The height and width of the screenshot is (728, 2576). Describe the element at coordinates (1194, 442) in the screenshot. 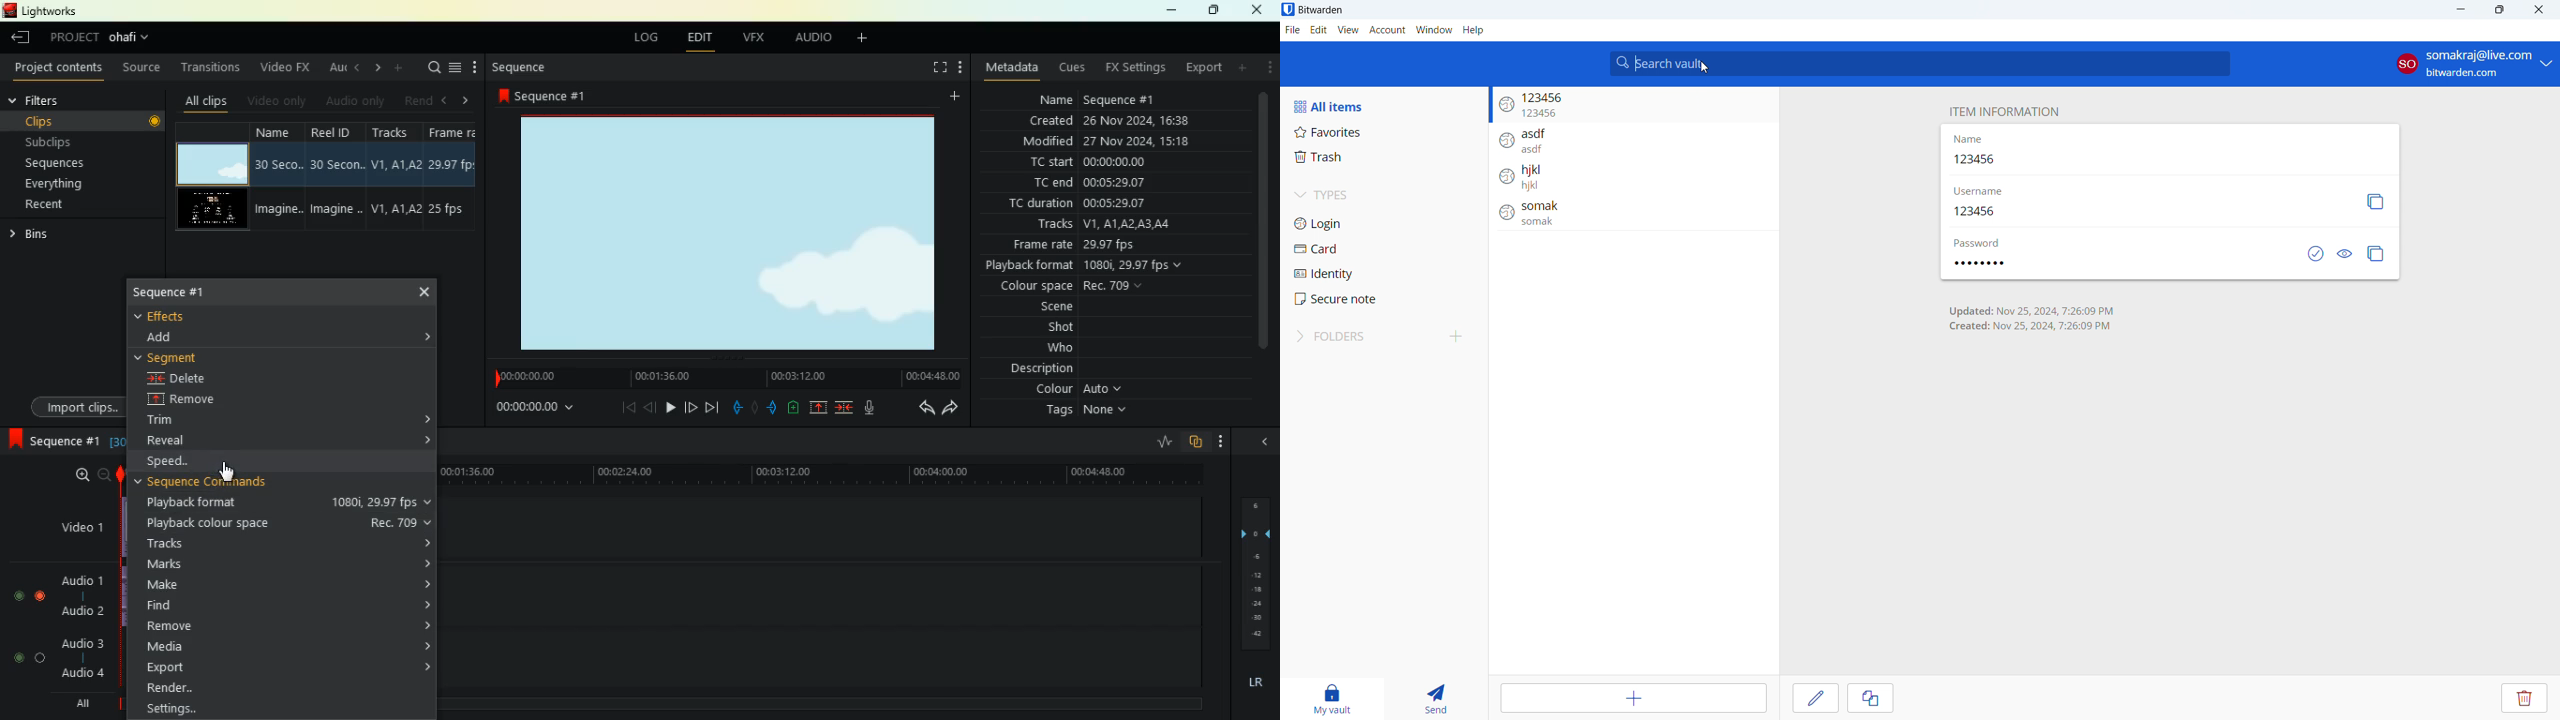

I see `overlap` at that location.